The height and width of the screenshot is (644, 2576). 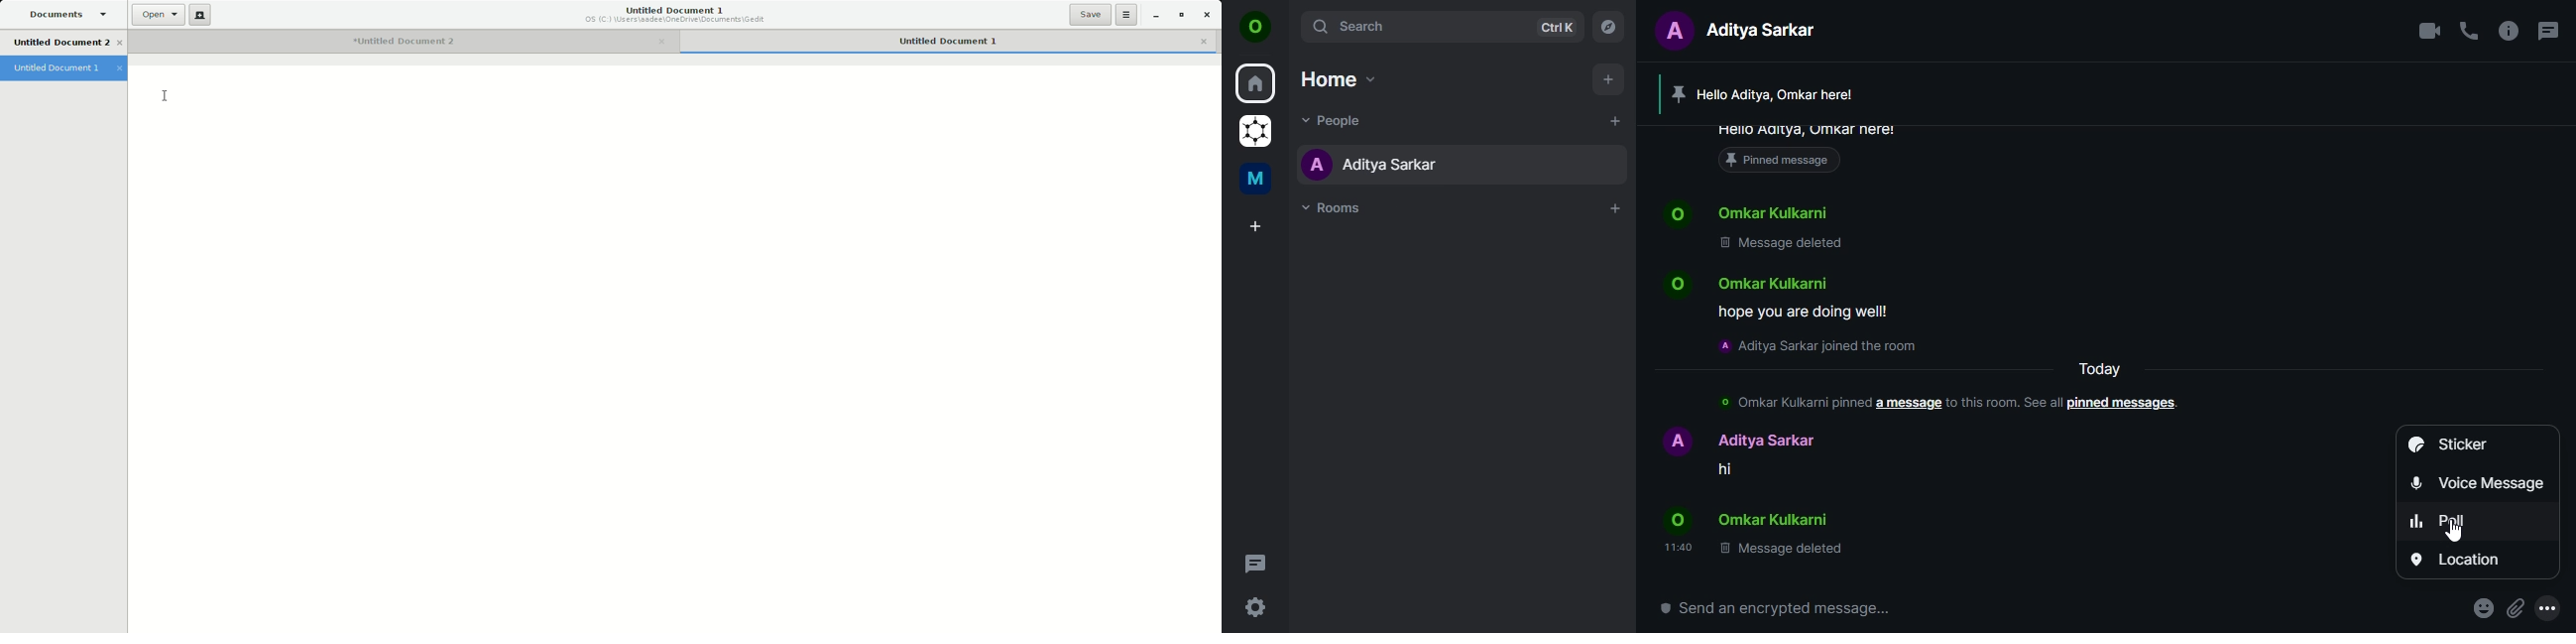 I want to click on threads, so click(x=1255, y=563).